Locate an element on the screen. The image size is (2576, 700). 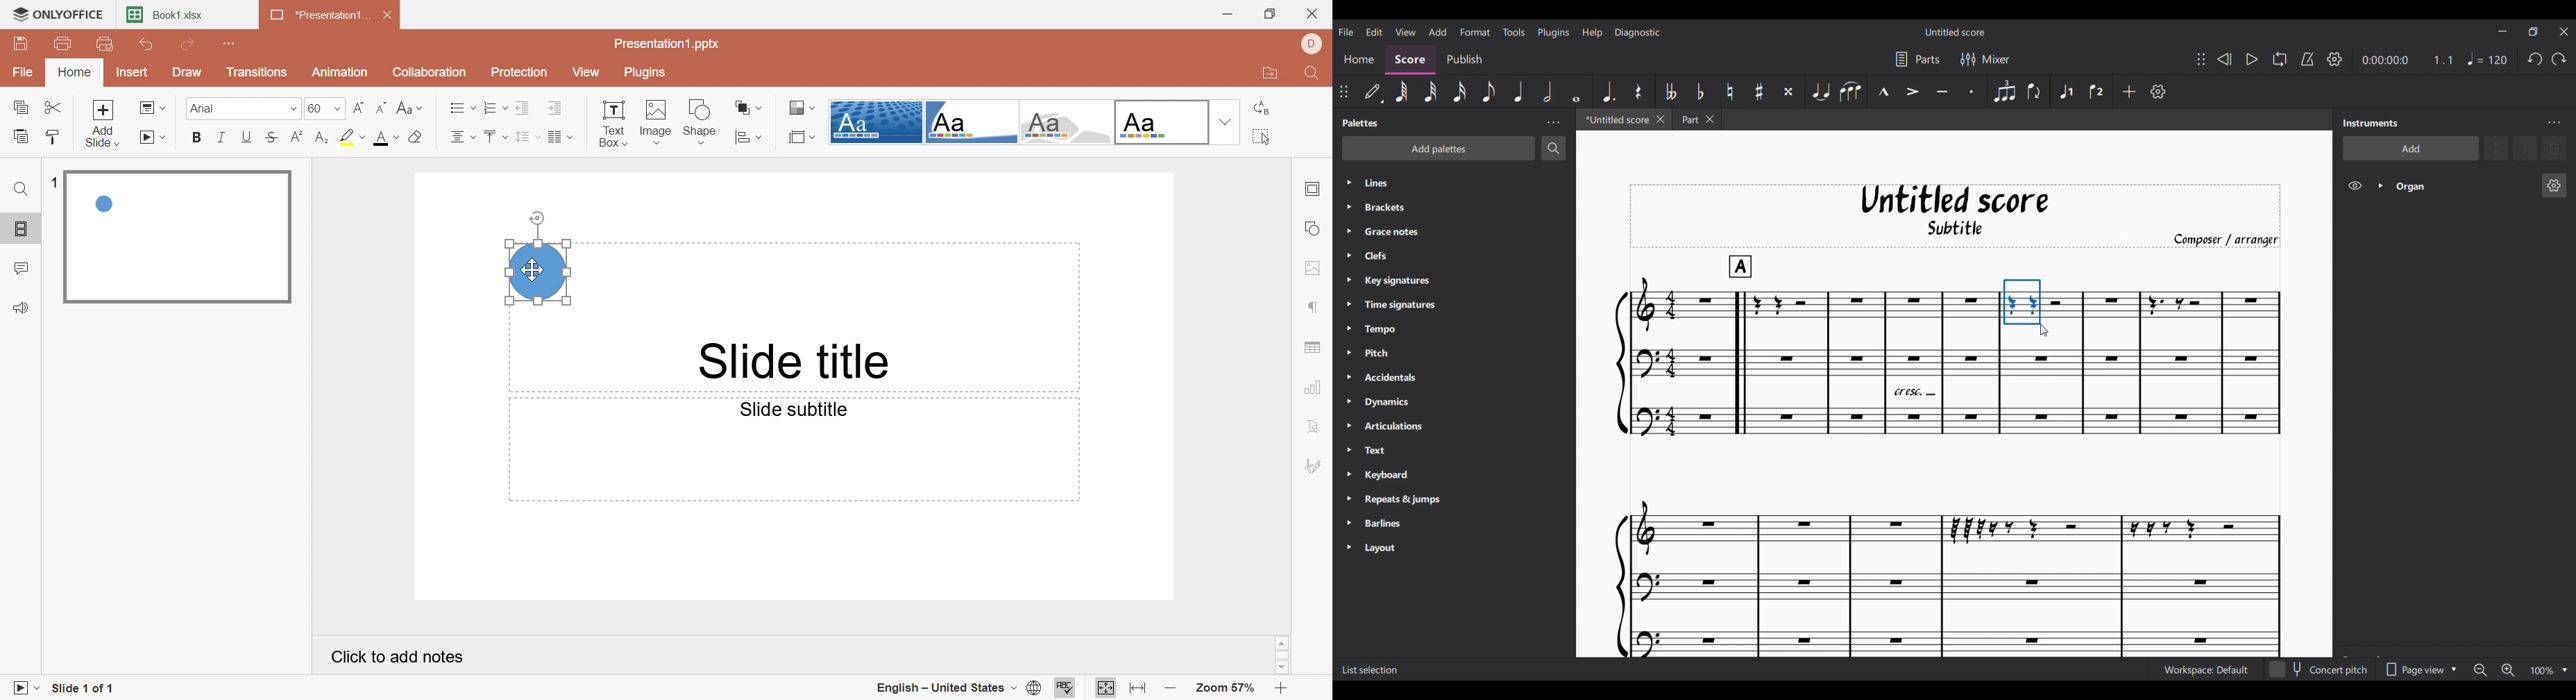
Italic is located at coordinates (223, 139).